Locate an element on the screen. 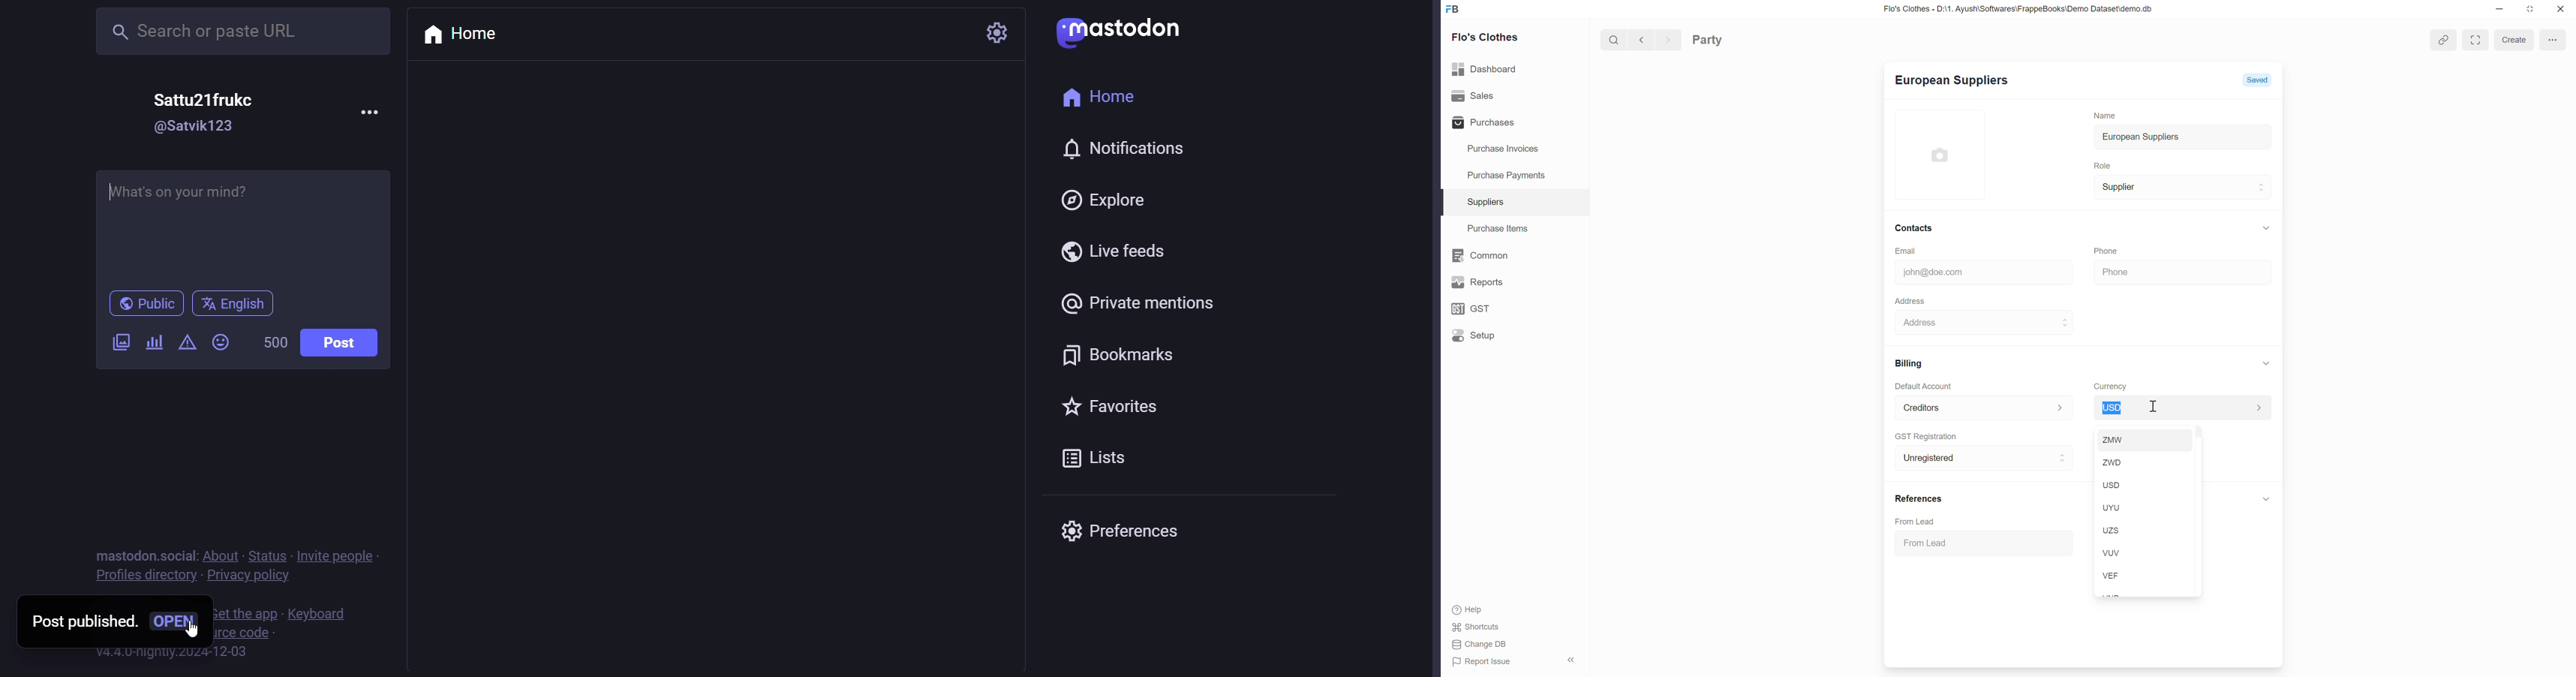 The image size is (2576, 700). ZMW is located at coordinates (2118, 439).